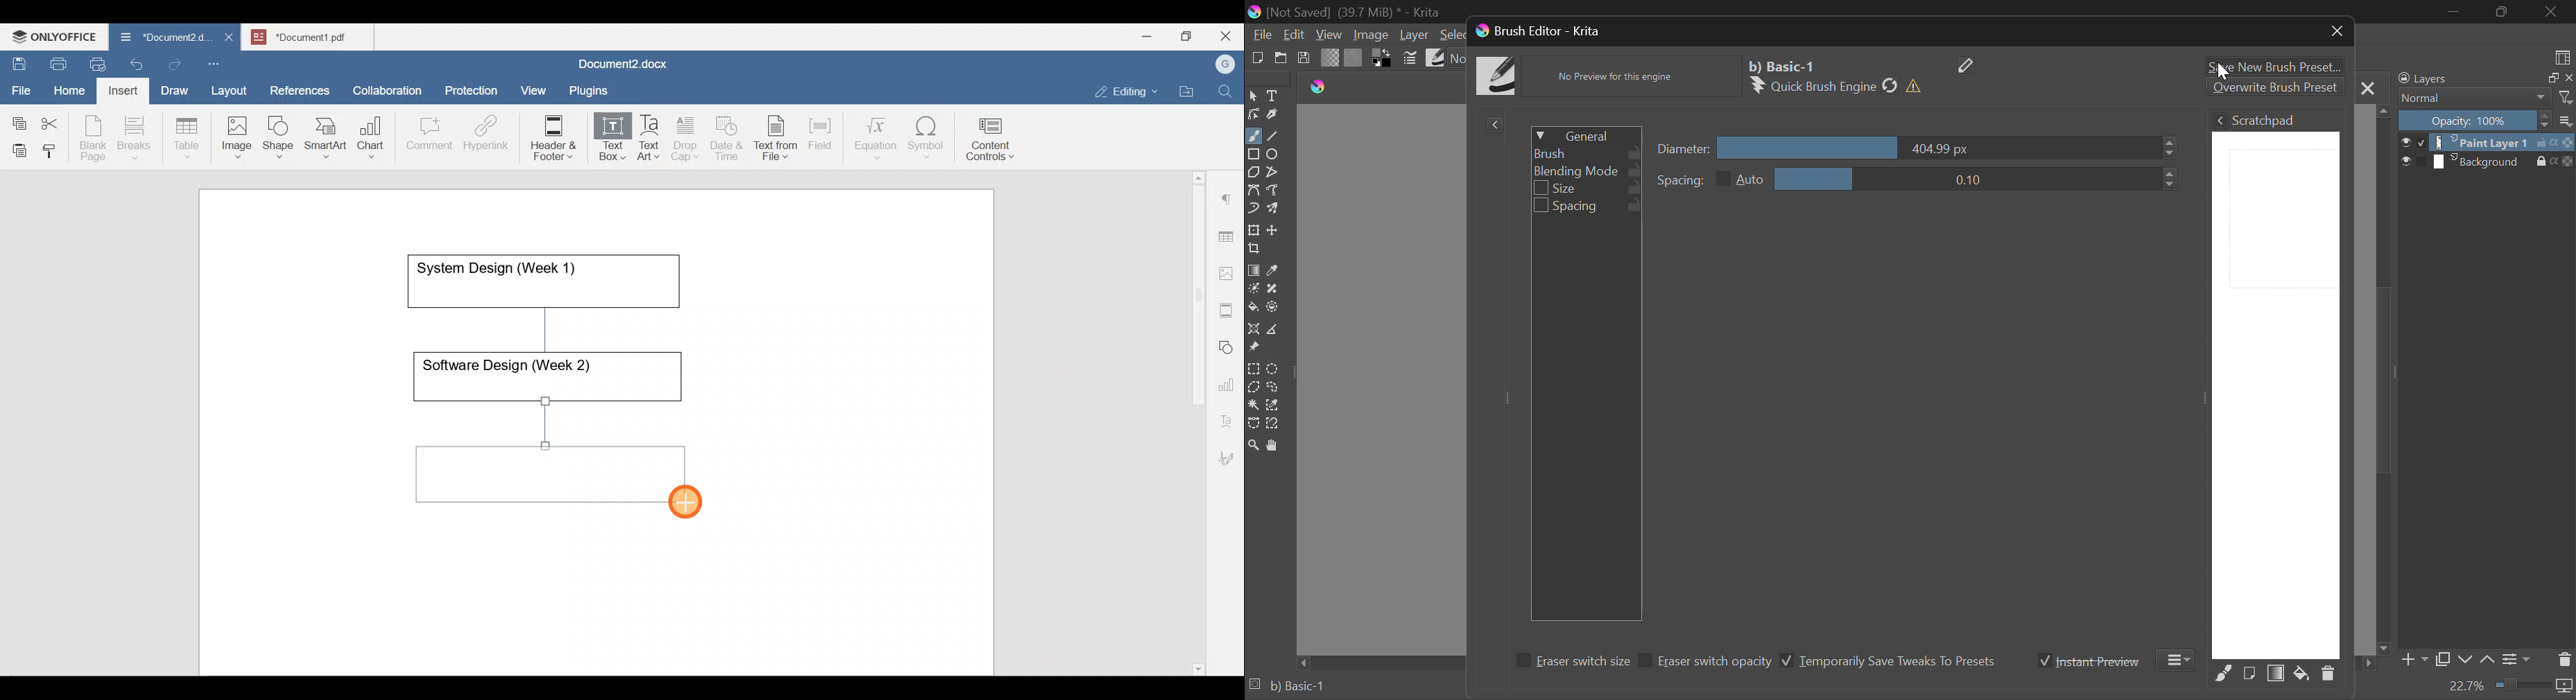 This screenshot has width=2576, height=700. Describe the element at coordinates (1254, 136) in the screenshot. I see `Freehand` at that location.